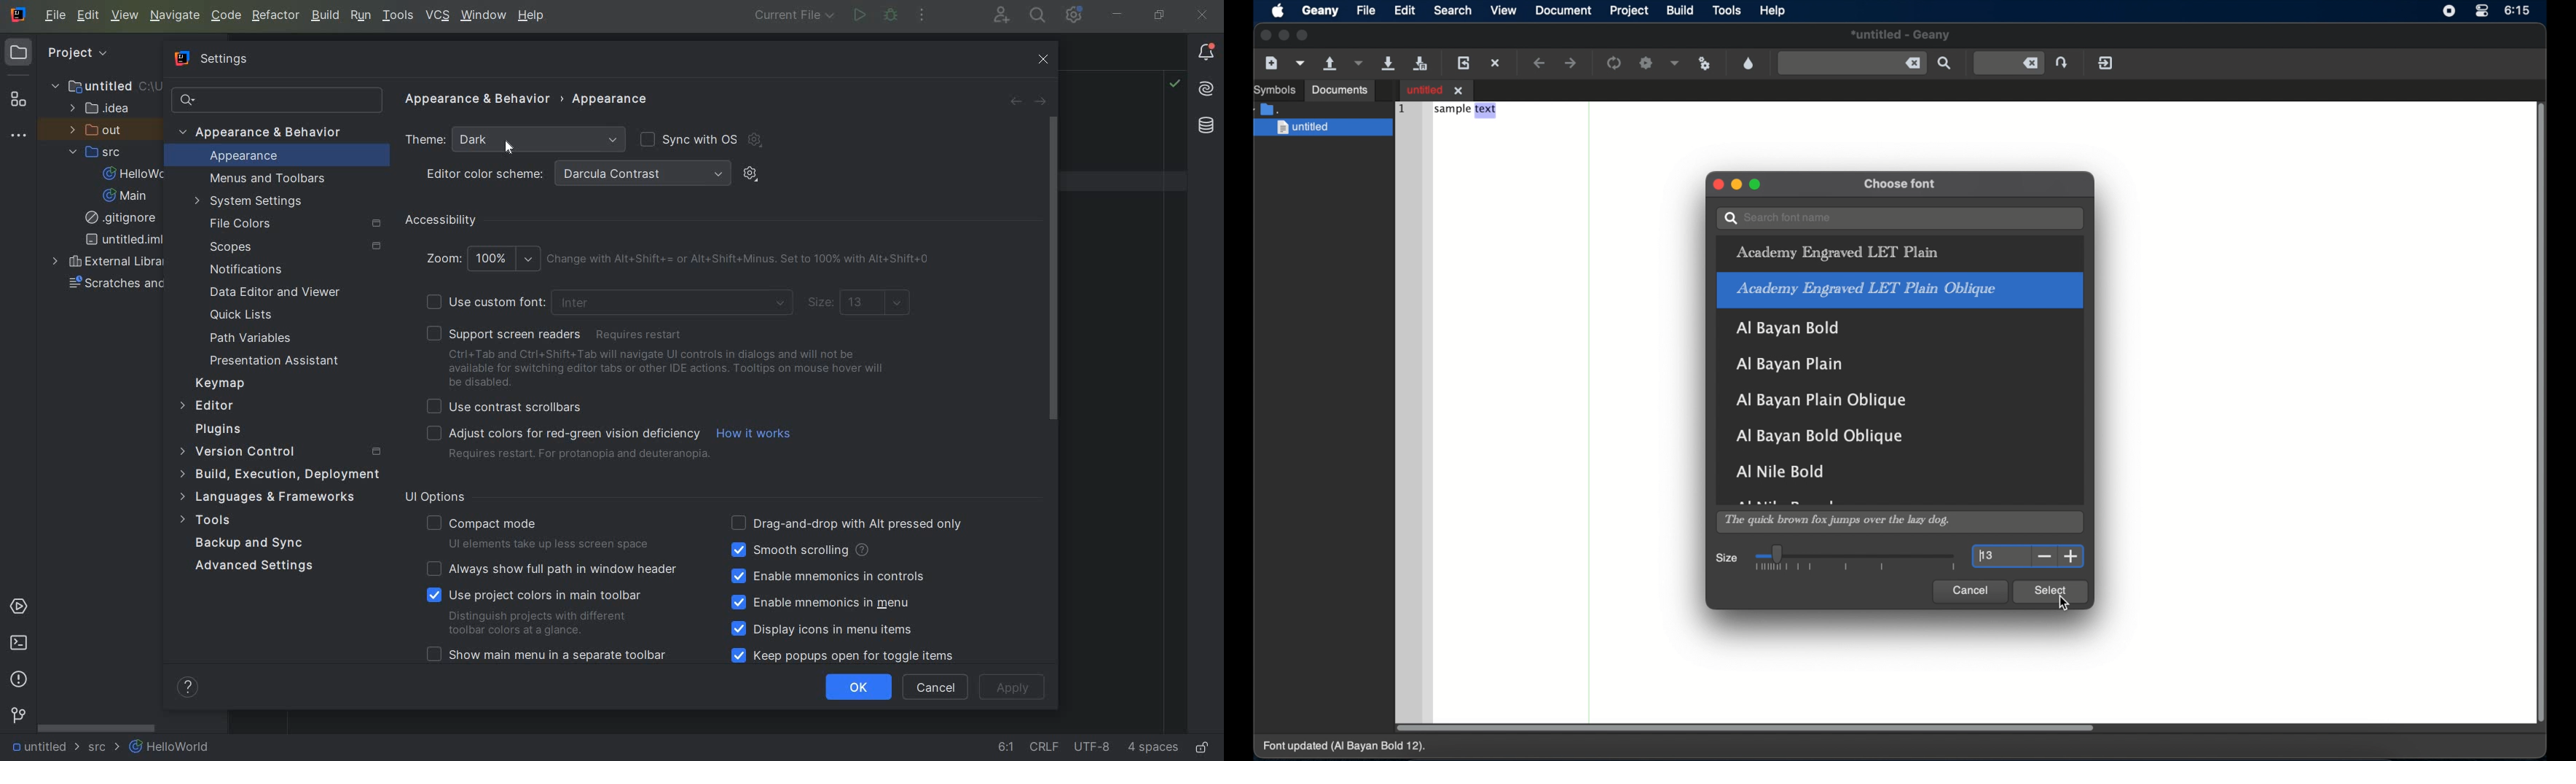 The height and width of the screenshot is (784, 2576). Describe the element at coordinates (101, 59) in the screenshot. I see `Project(MAIN MENU)` at that location.